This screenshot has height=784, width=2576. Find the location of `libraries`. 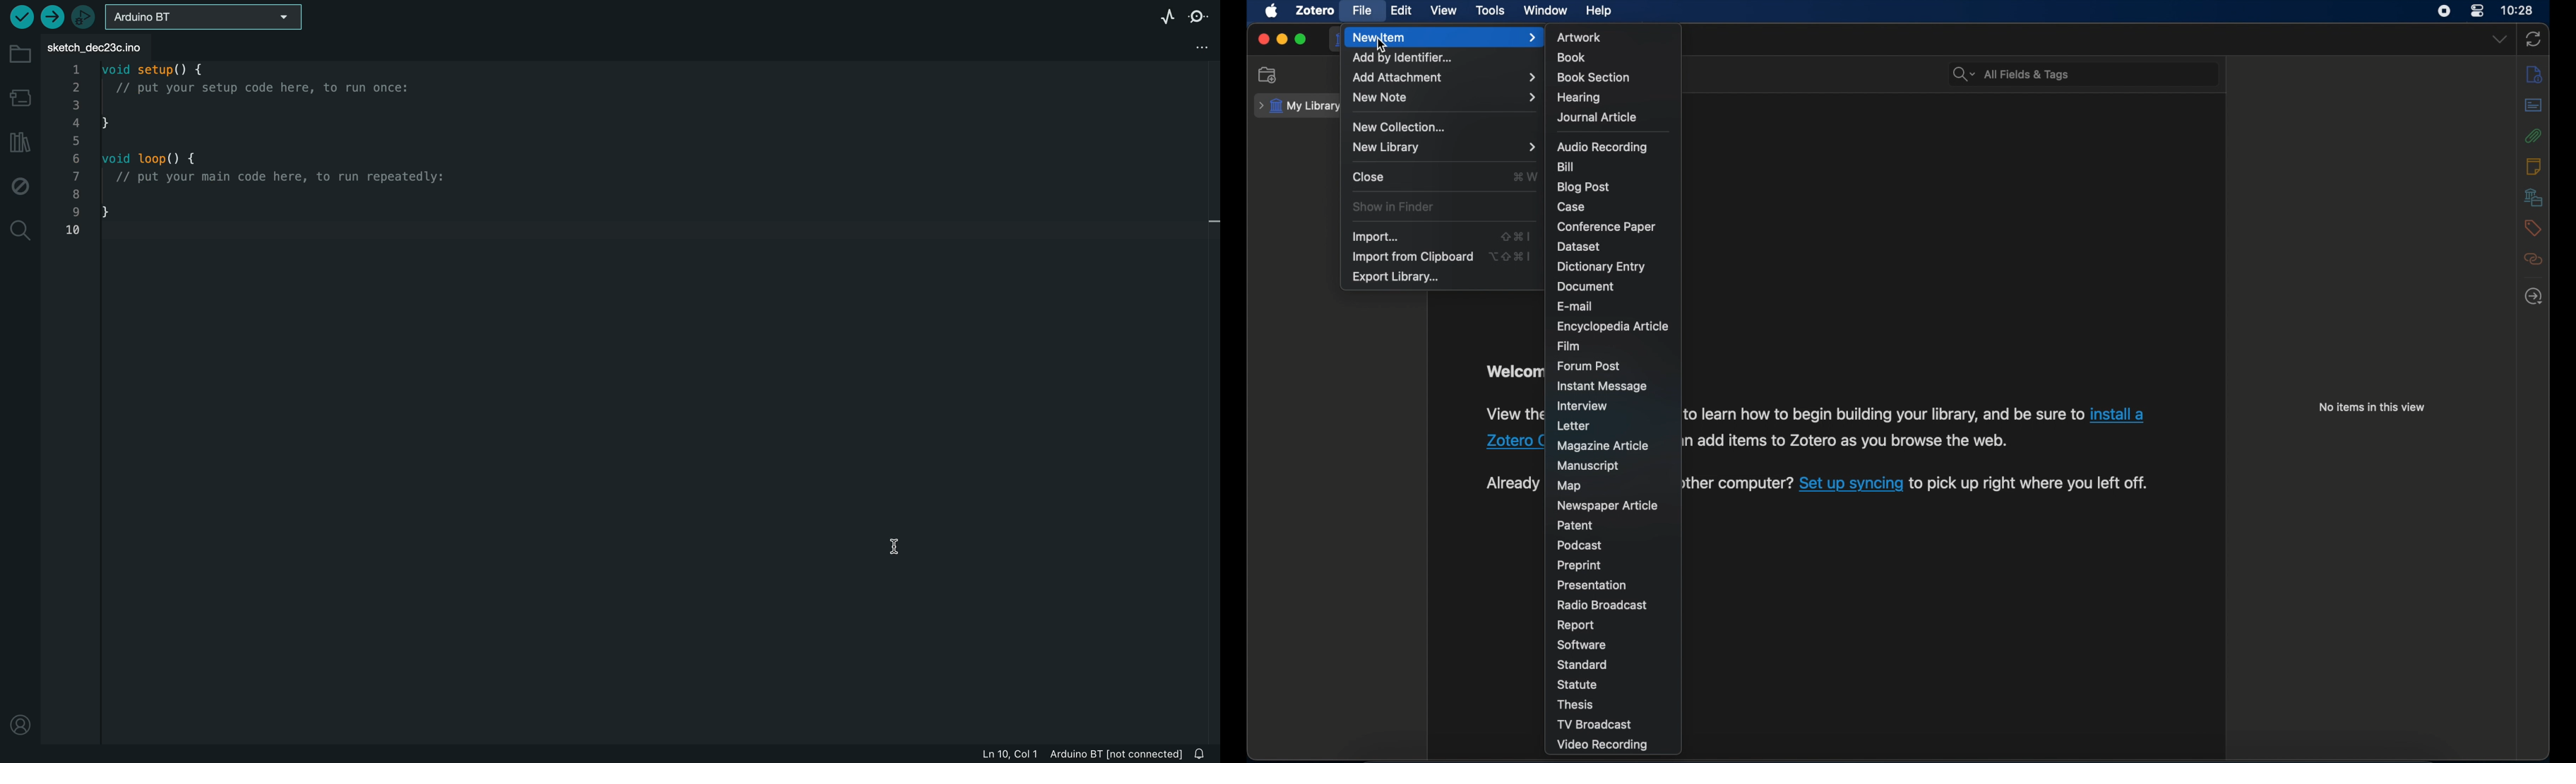

libraries is located at coordinates (2534, 198).